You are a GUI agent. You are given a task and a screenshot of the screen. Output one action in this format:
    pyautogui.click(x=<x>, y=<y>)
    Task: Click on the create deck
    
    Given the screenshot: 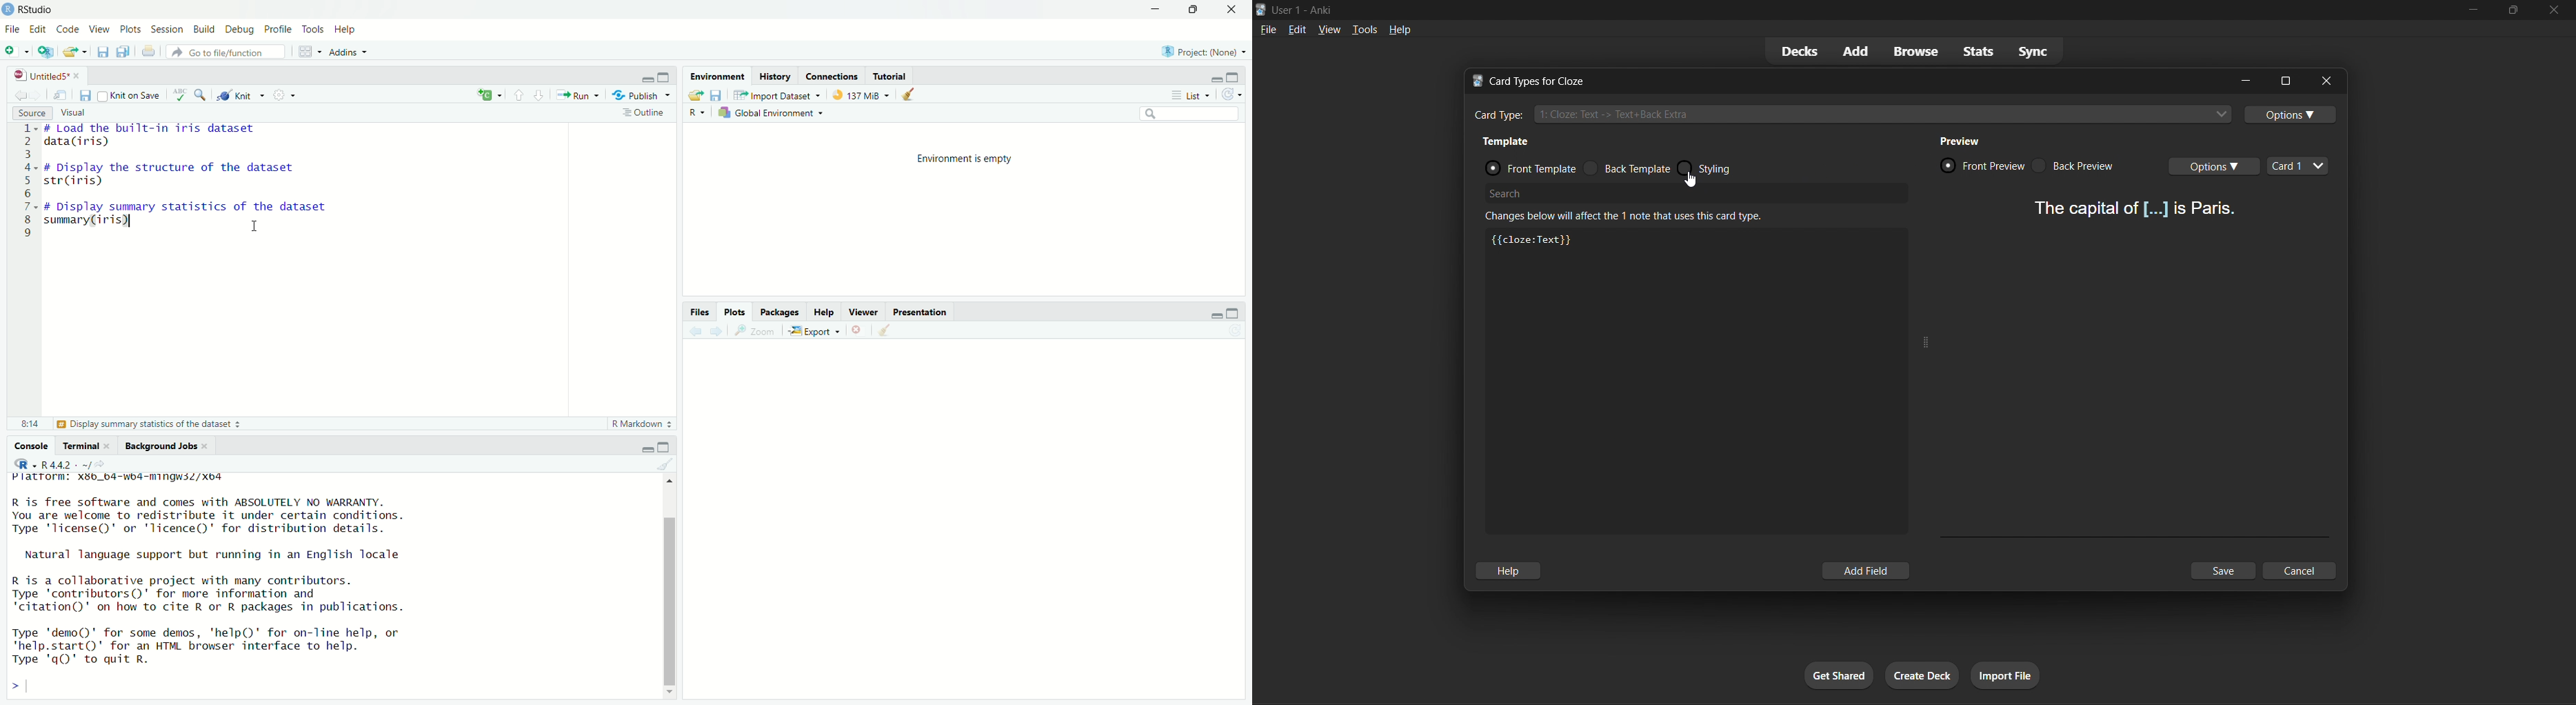 What is the action you would take?
    pyautogui.click(x=1923, y=676)
    